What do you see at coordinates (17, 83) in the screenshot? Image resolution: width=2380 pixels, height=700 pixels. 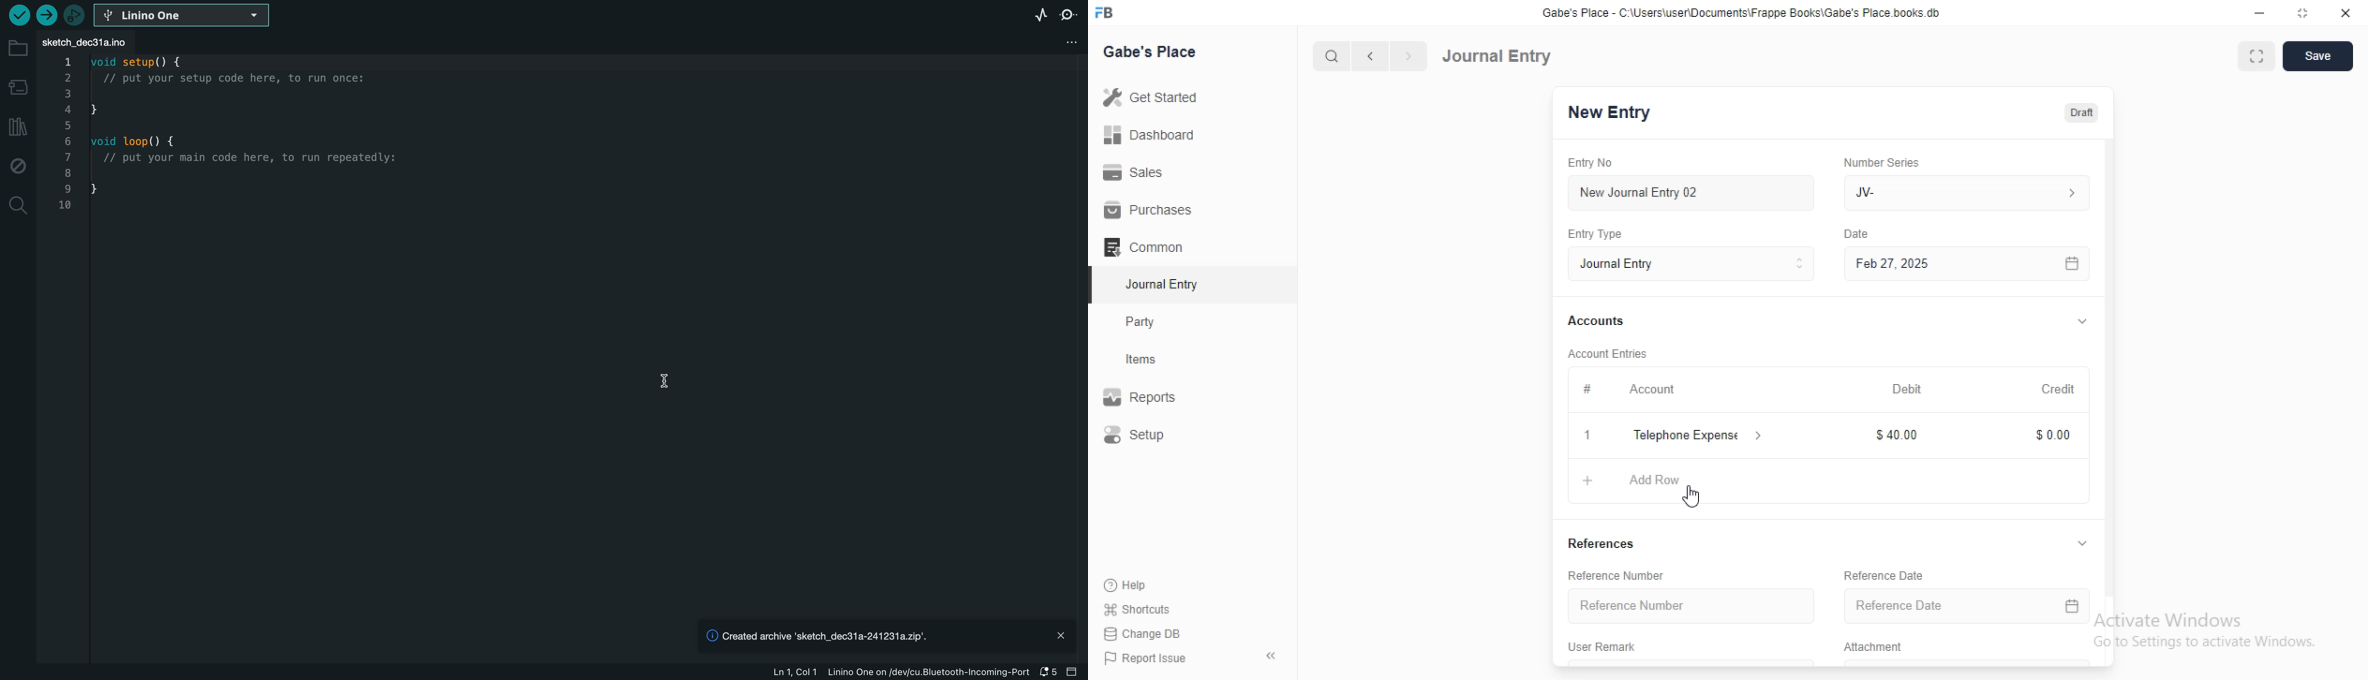 I see `board manager` at bounding box center [17, 83].